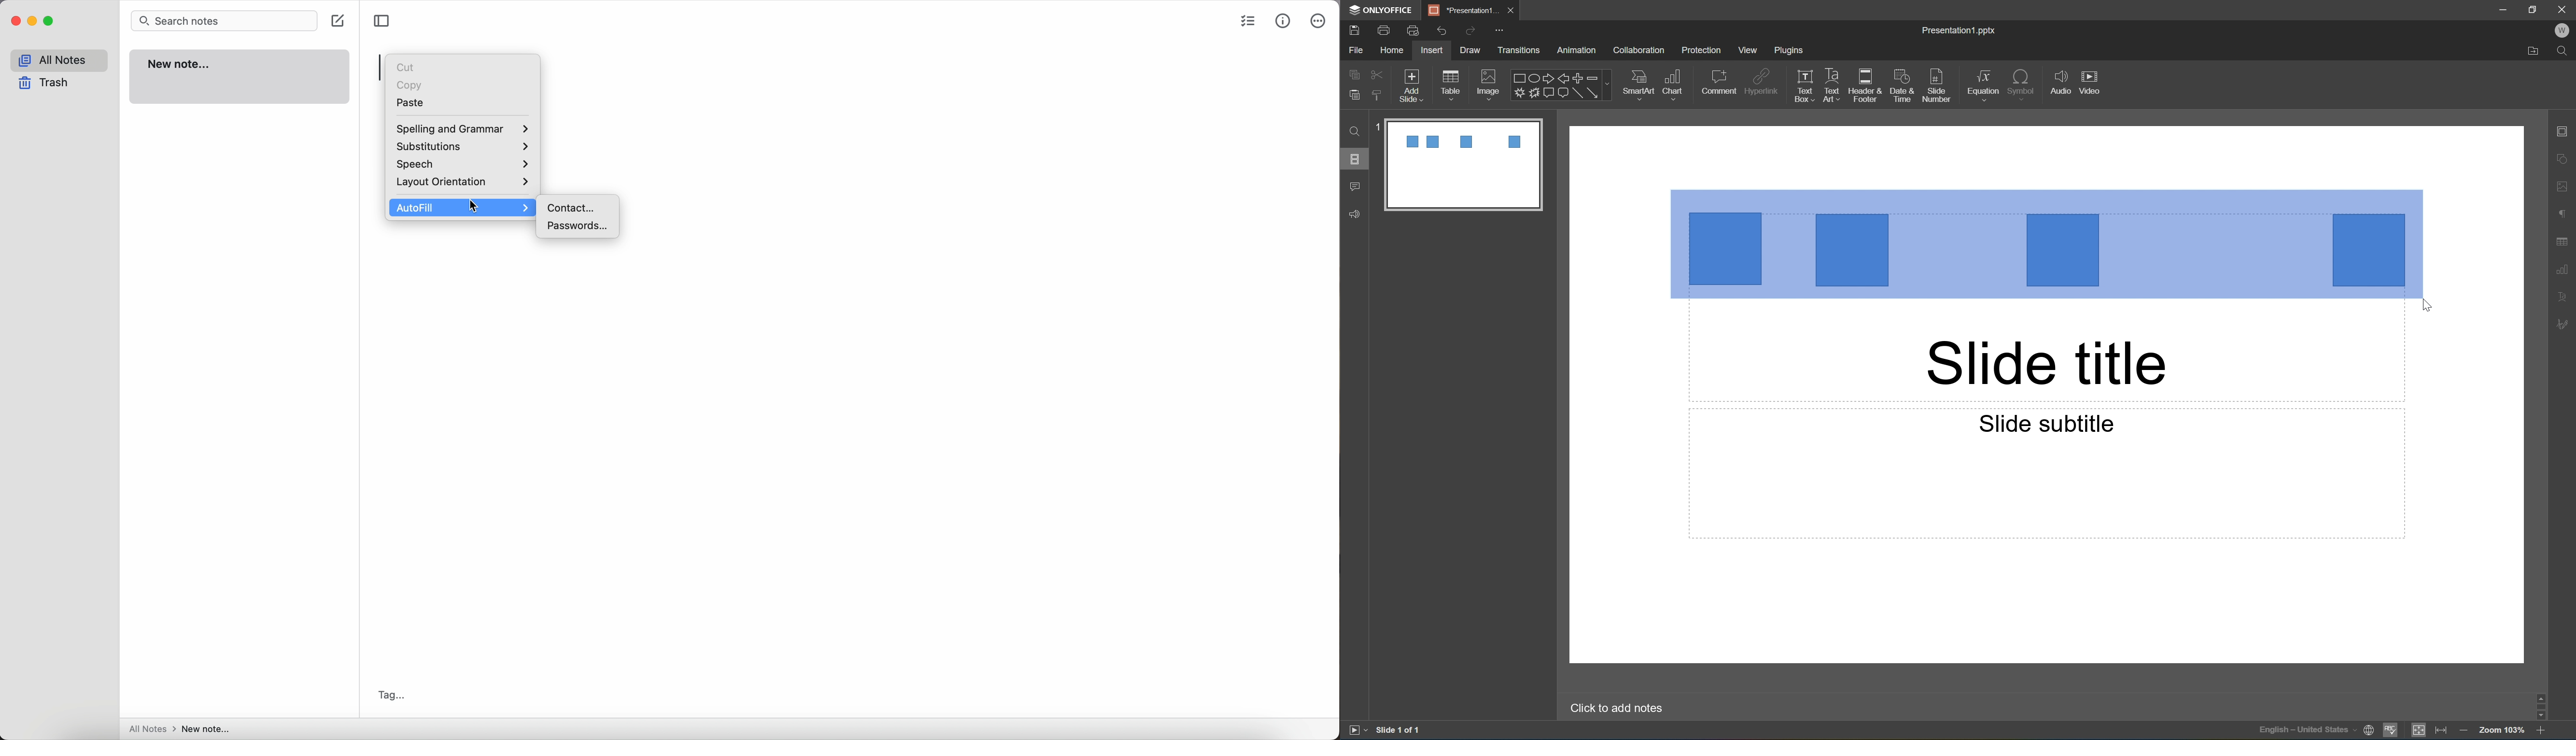  What do you see at coordinates (1937, 86) in the screenshot?
I see `slide number` at bounding box center [1937, 86].